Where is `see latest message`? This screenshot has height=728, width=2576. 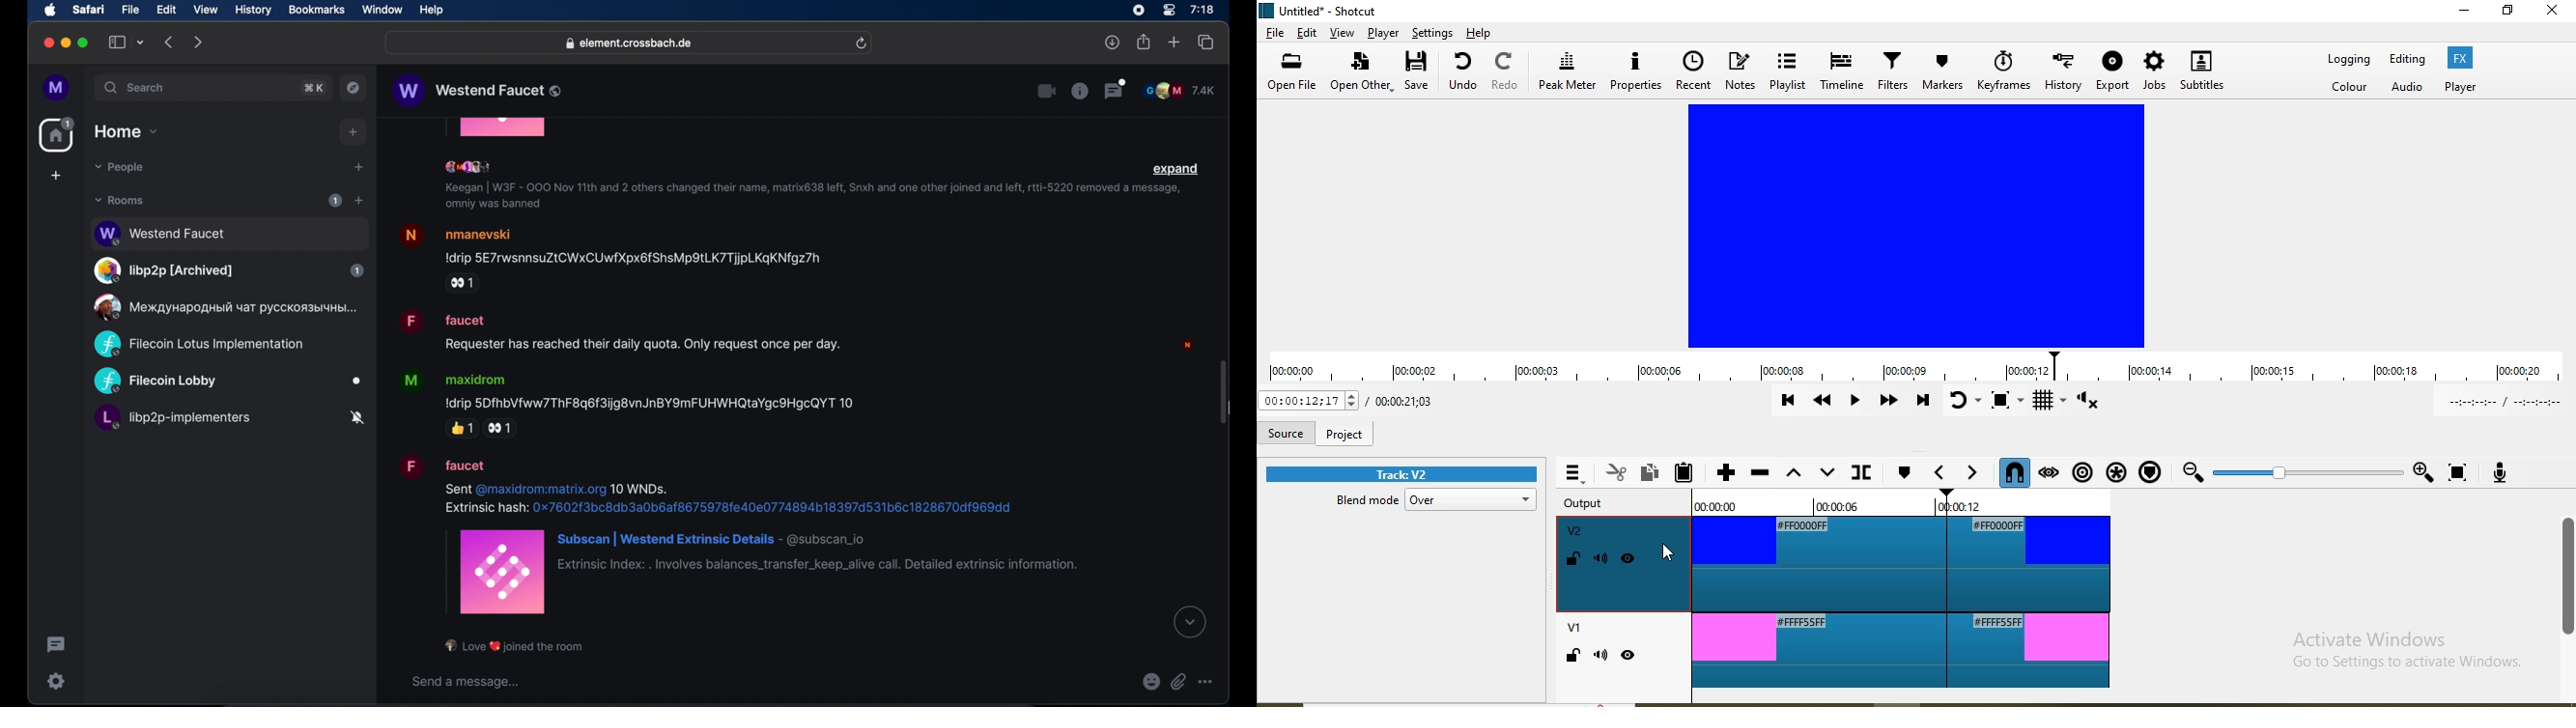 see latest message is located at coordinates (1191, 623).